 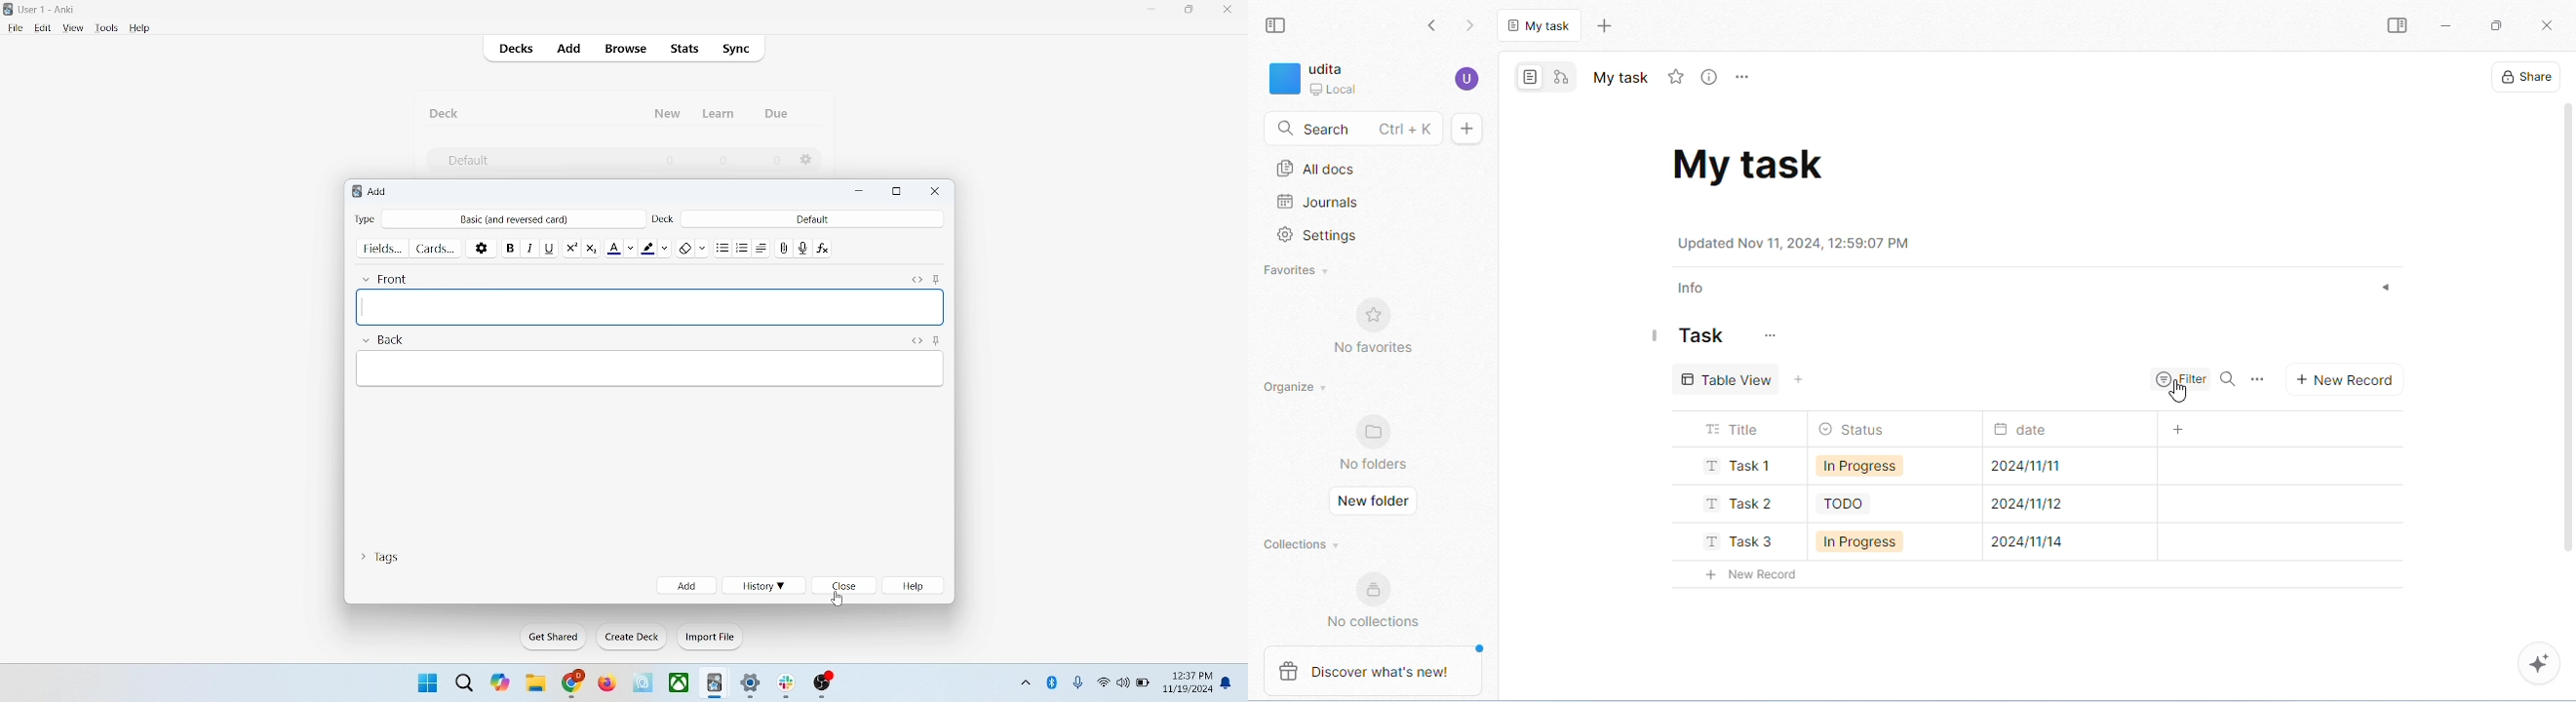 What do you see at coordinates (807, 160) in the screenshot?
I see `options` at bounding box center [807, 160].